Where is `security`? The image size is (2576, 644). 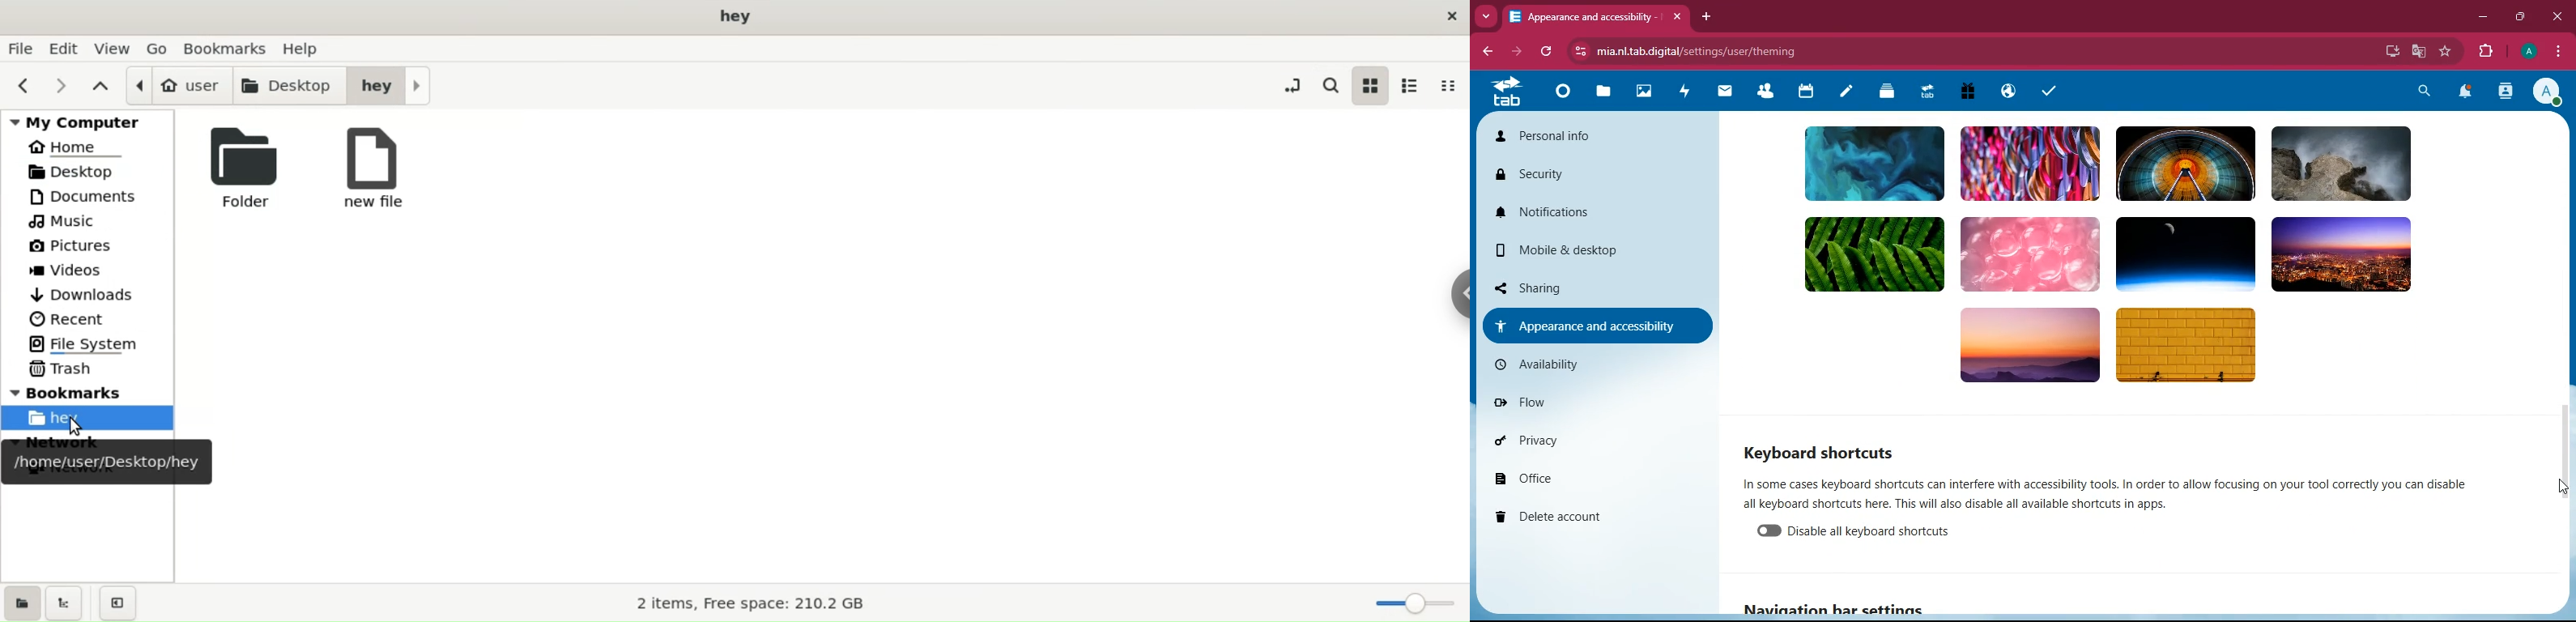
security is located at coordinates (1576, 177).